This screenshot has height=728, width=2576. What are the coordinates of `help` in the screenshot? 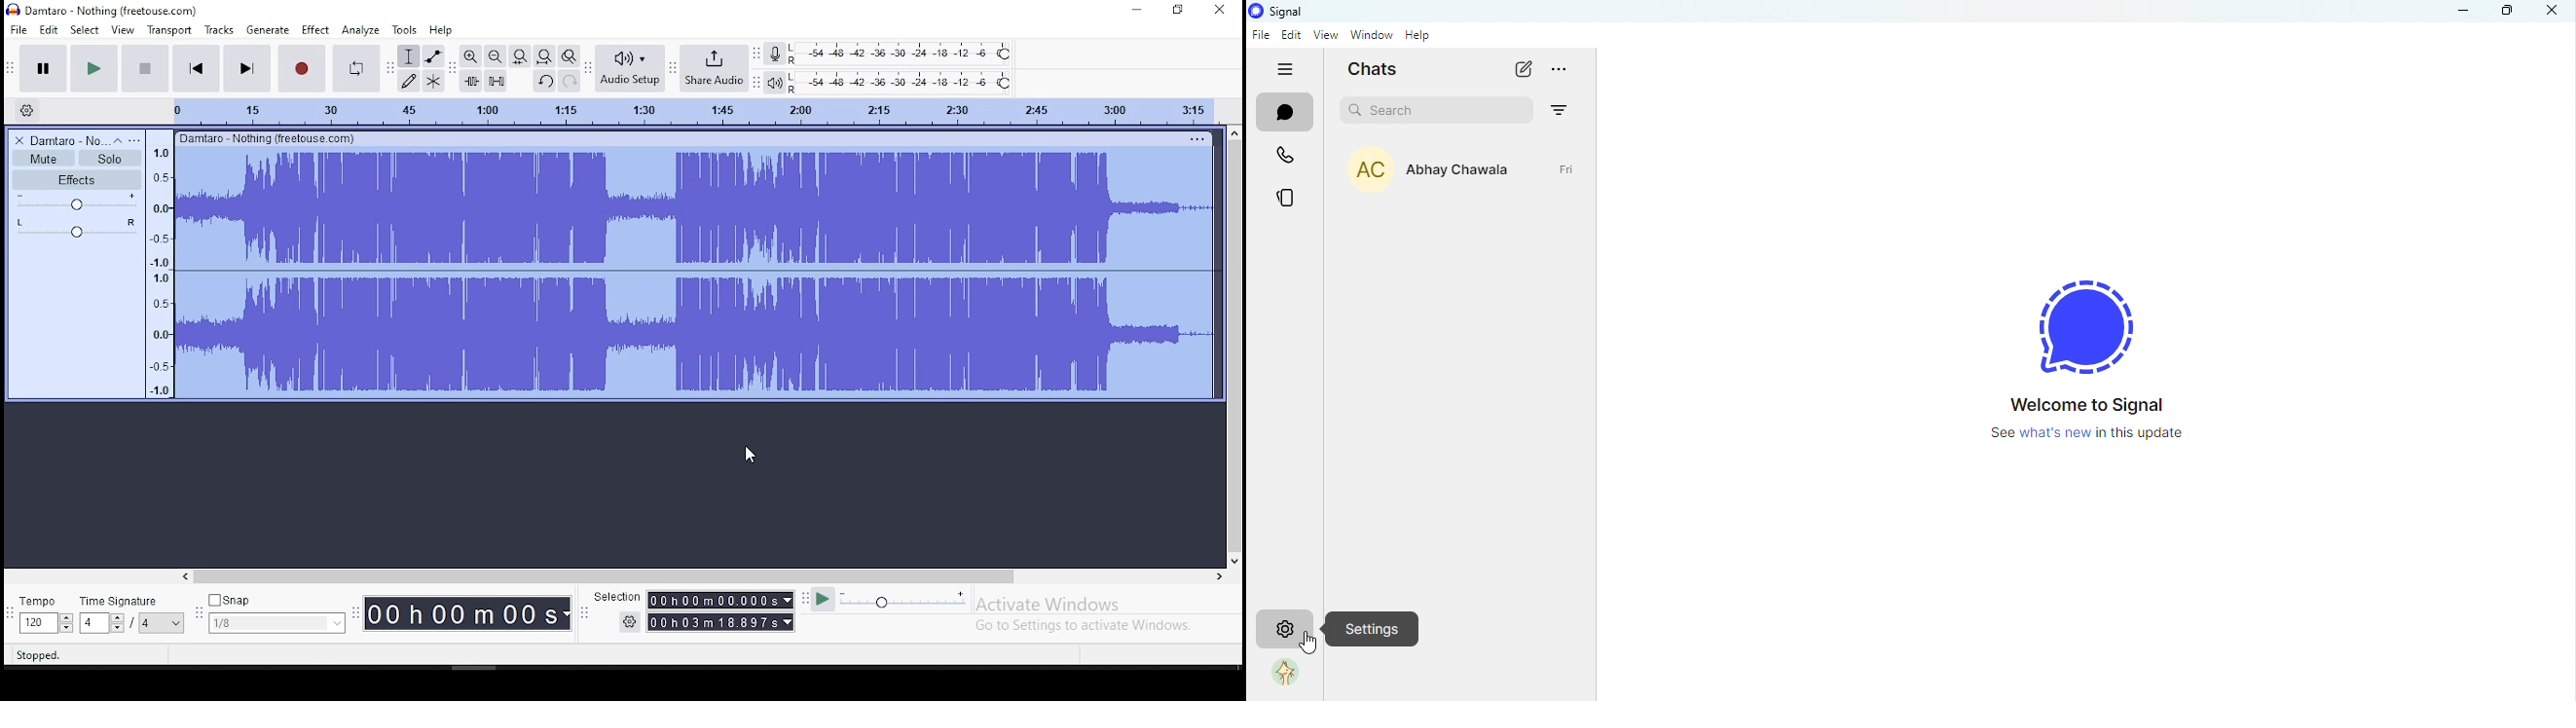 It's located at (440, 29).